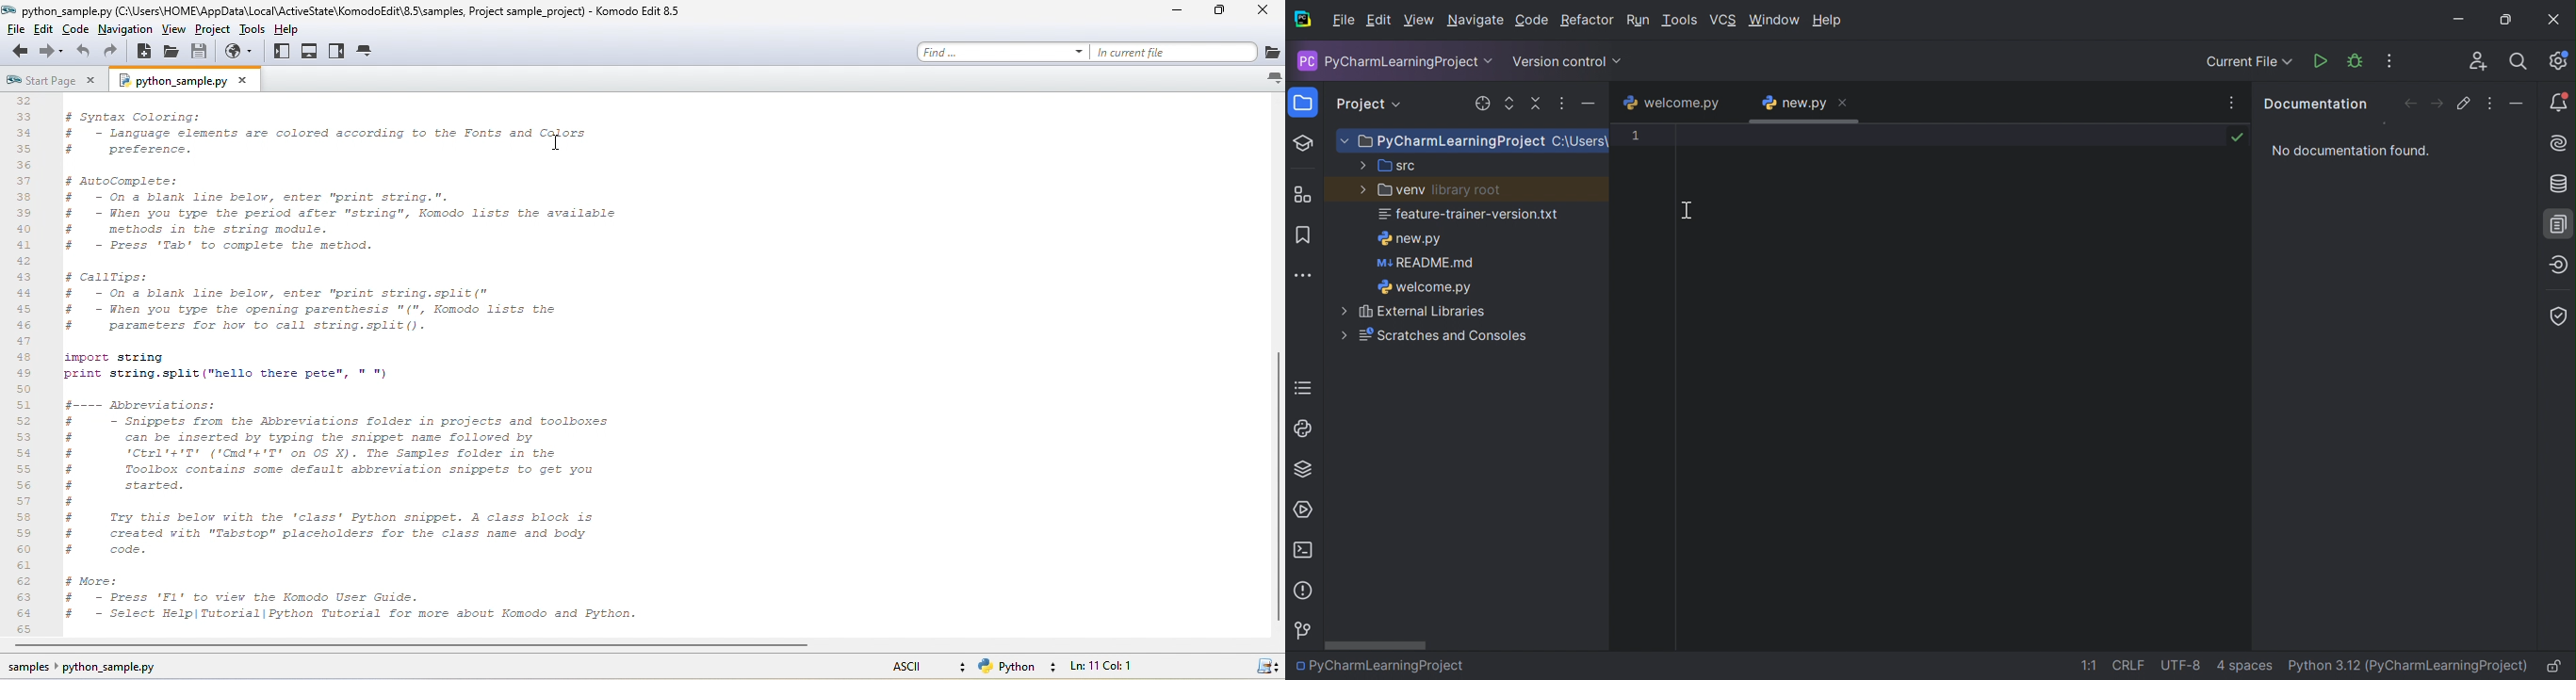  What do you see at coordinates (1467, 192) in the screenshot?
I see `library root` at bounding box center [1467, 192].